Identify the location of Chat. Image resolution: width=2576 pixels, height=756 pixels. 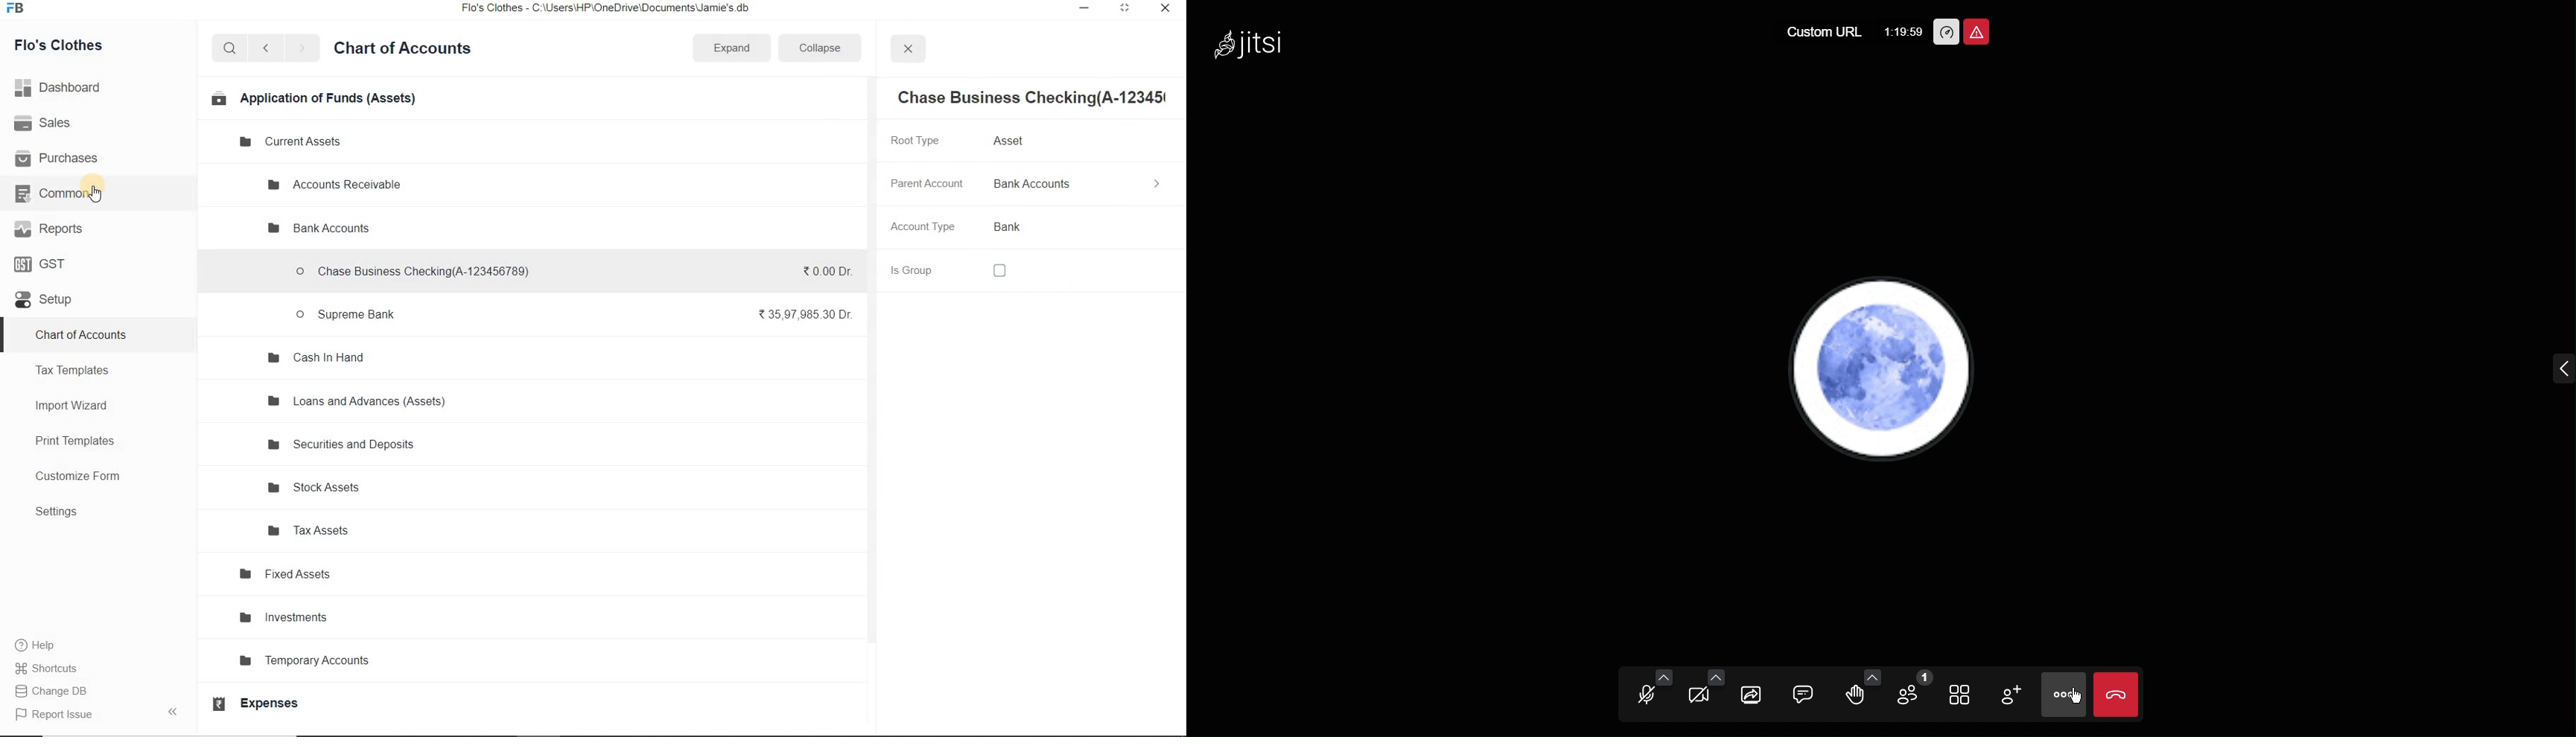
(1807, 692).